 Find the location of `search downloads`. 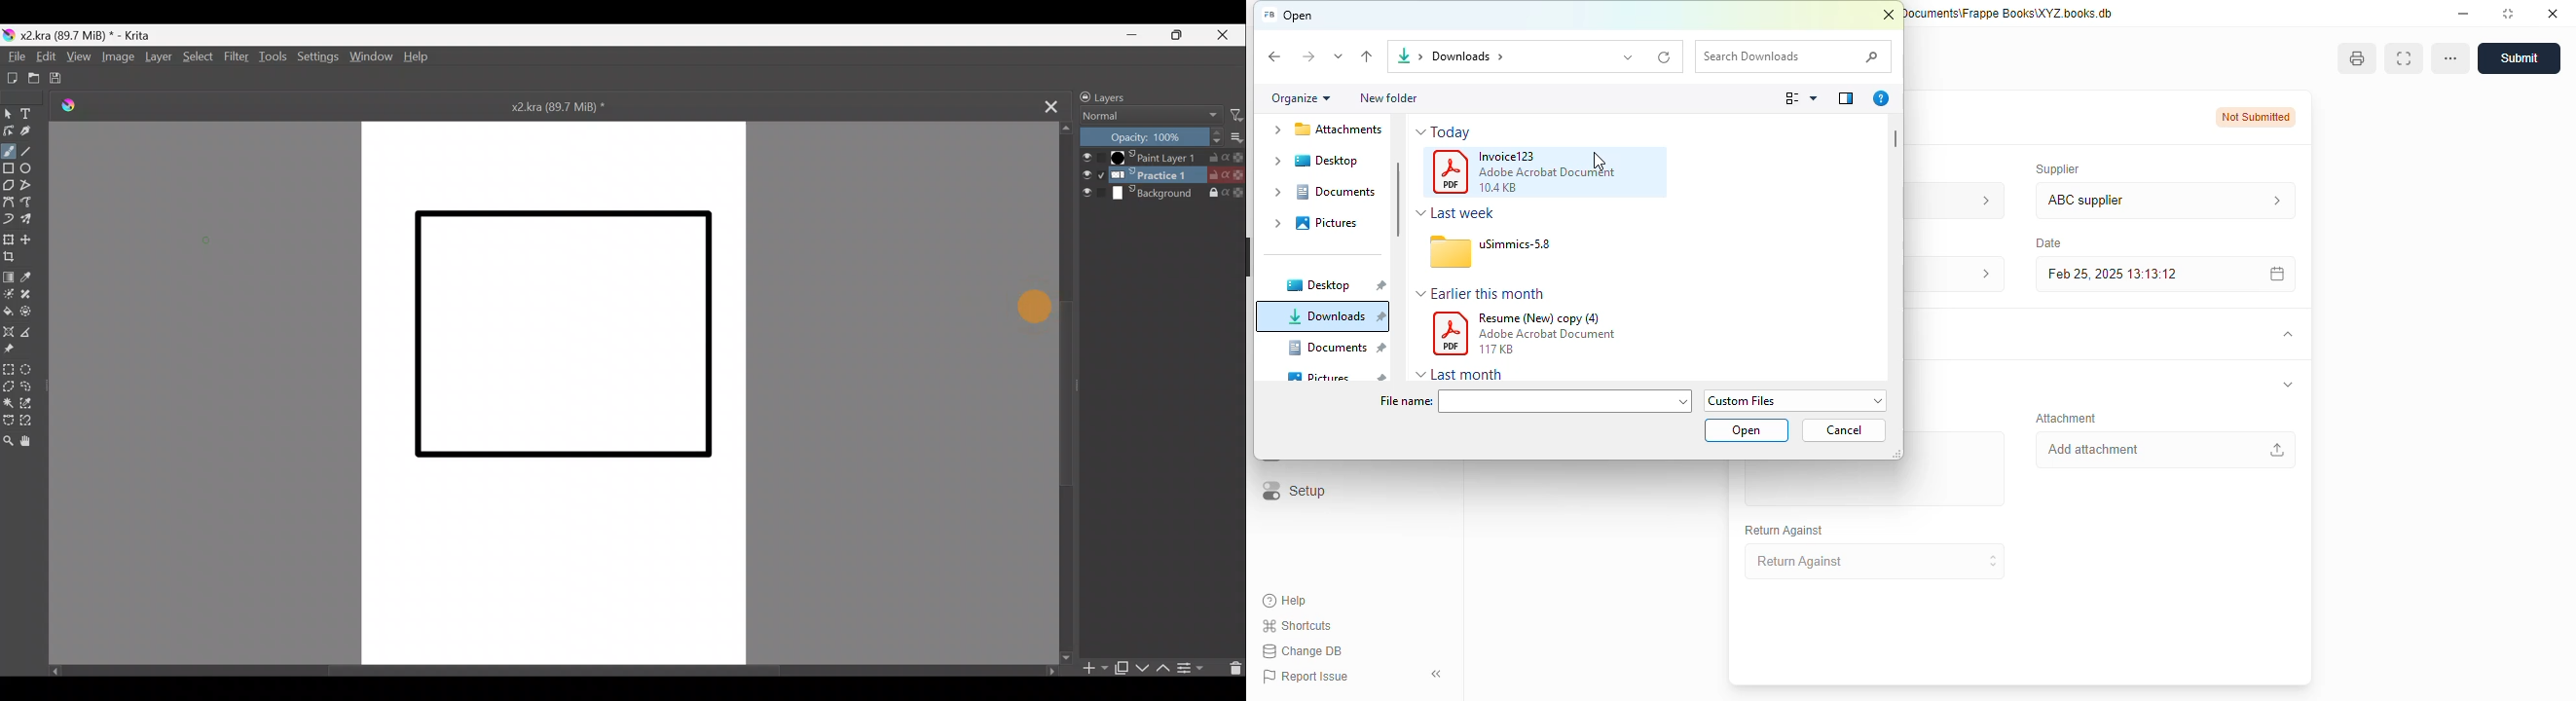

search downloads is located at coordinates (1793, 56).